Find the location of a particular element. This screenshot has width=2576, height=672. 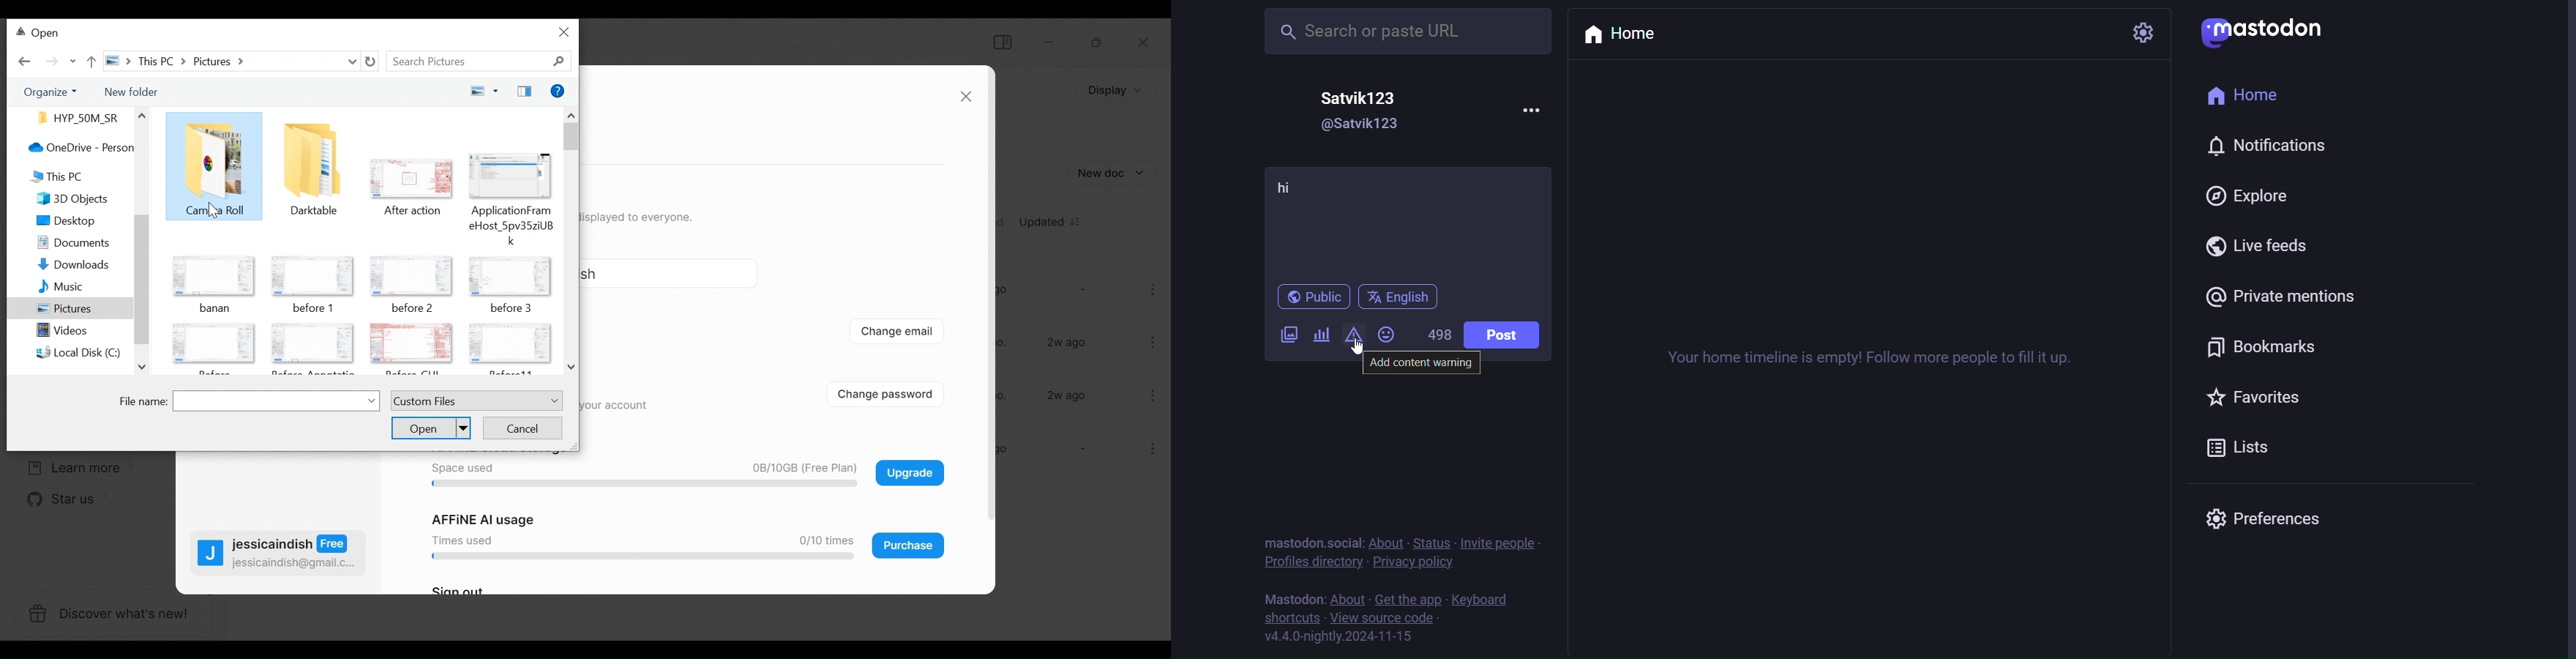

2w ago is located at coordinates (1067, 395).